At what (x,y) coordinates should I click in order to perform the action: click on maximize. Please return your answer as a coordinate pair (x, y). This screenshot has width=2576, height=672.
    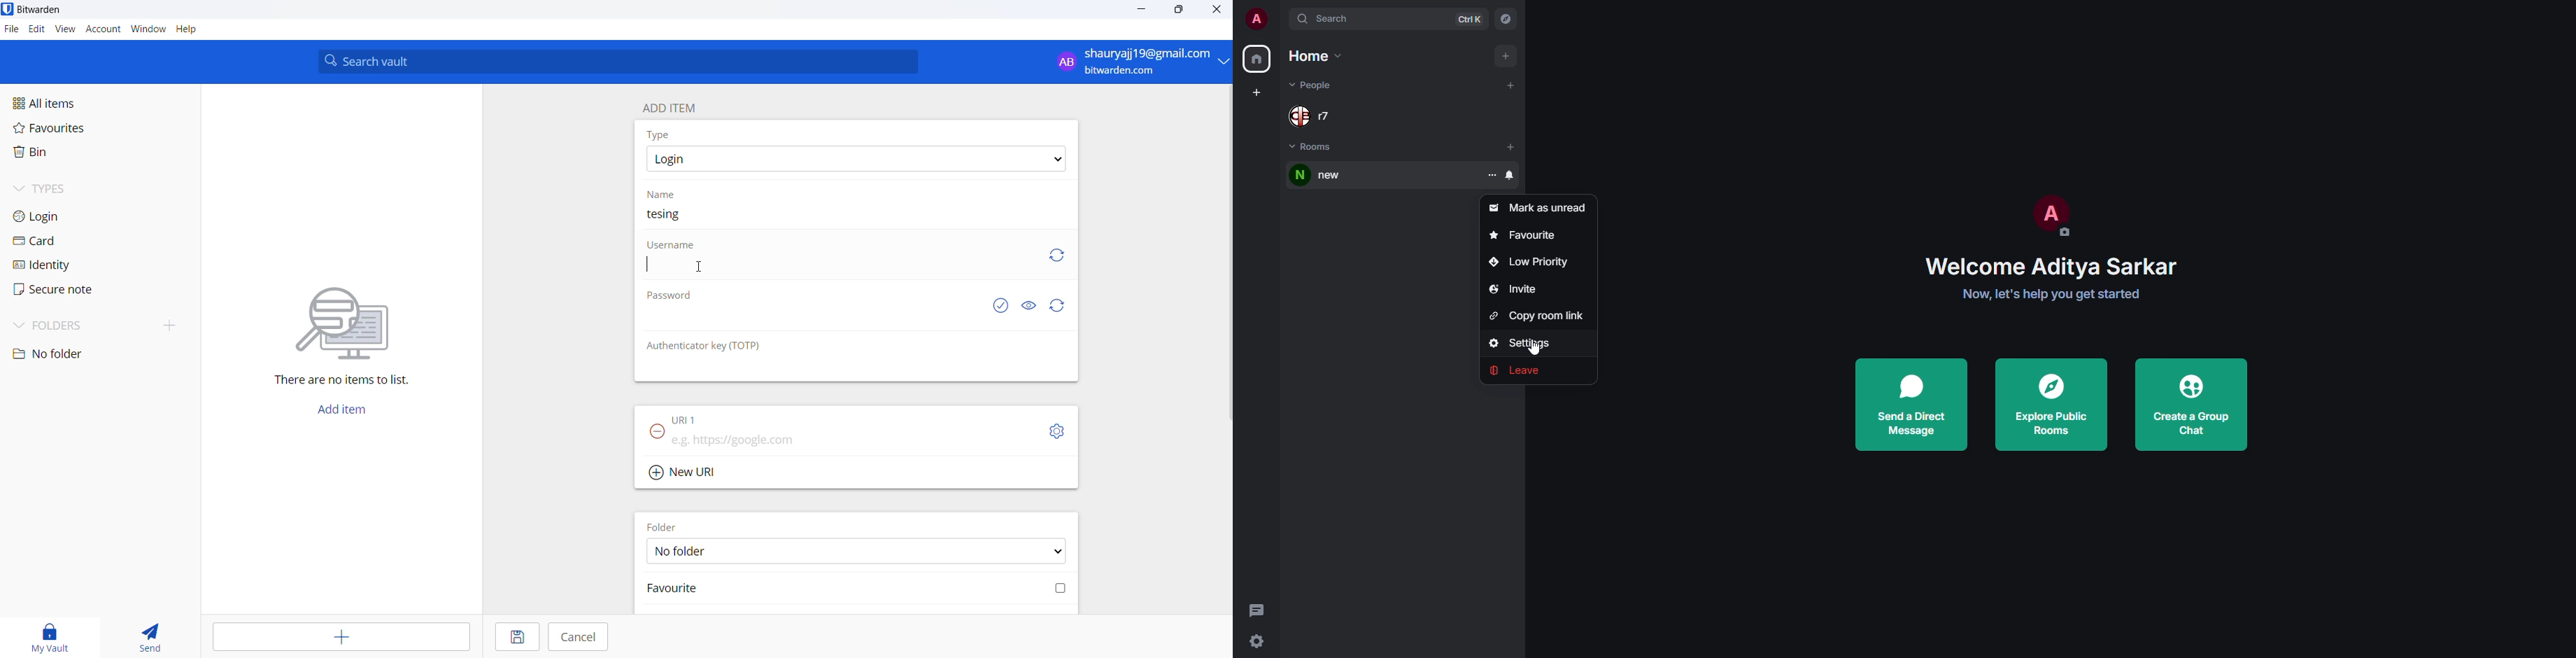
    Looking at the image, I should click on (1180, 11).